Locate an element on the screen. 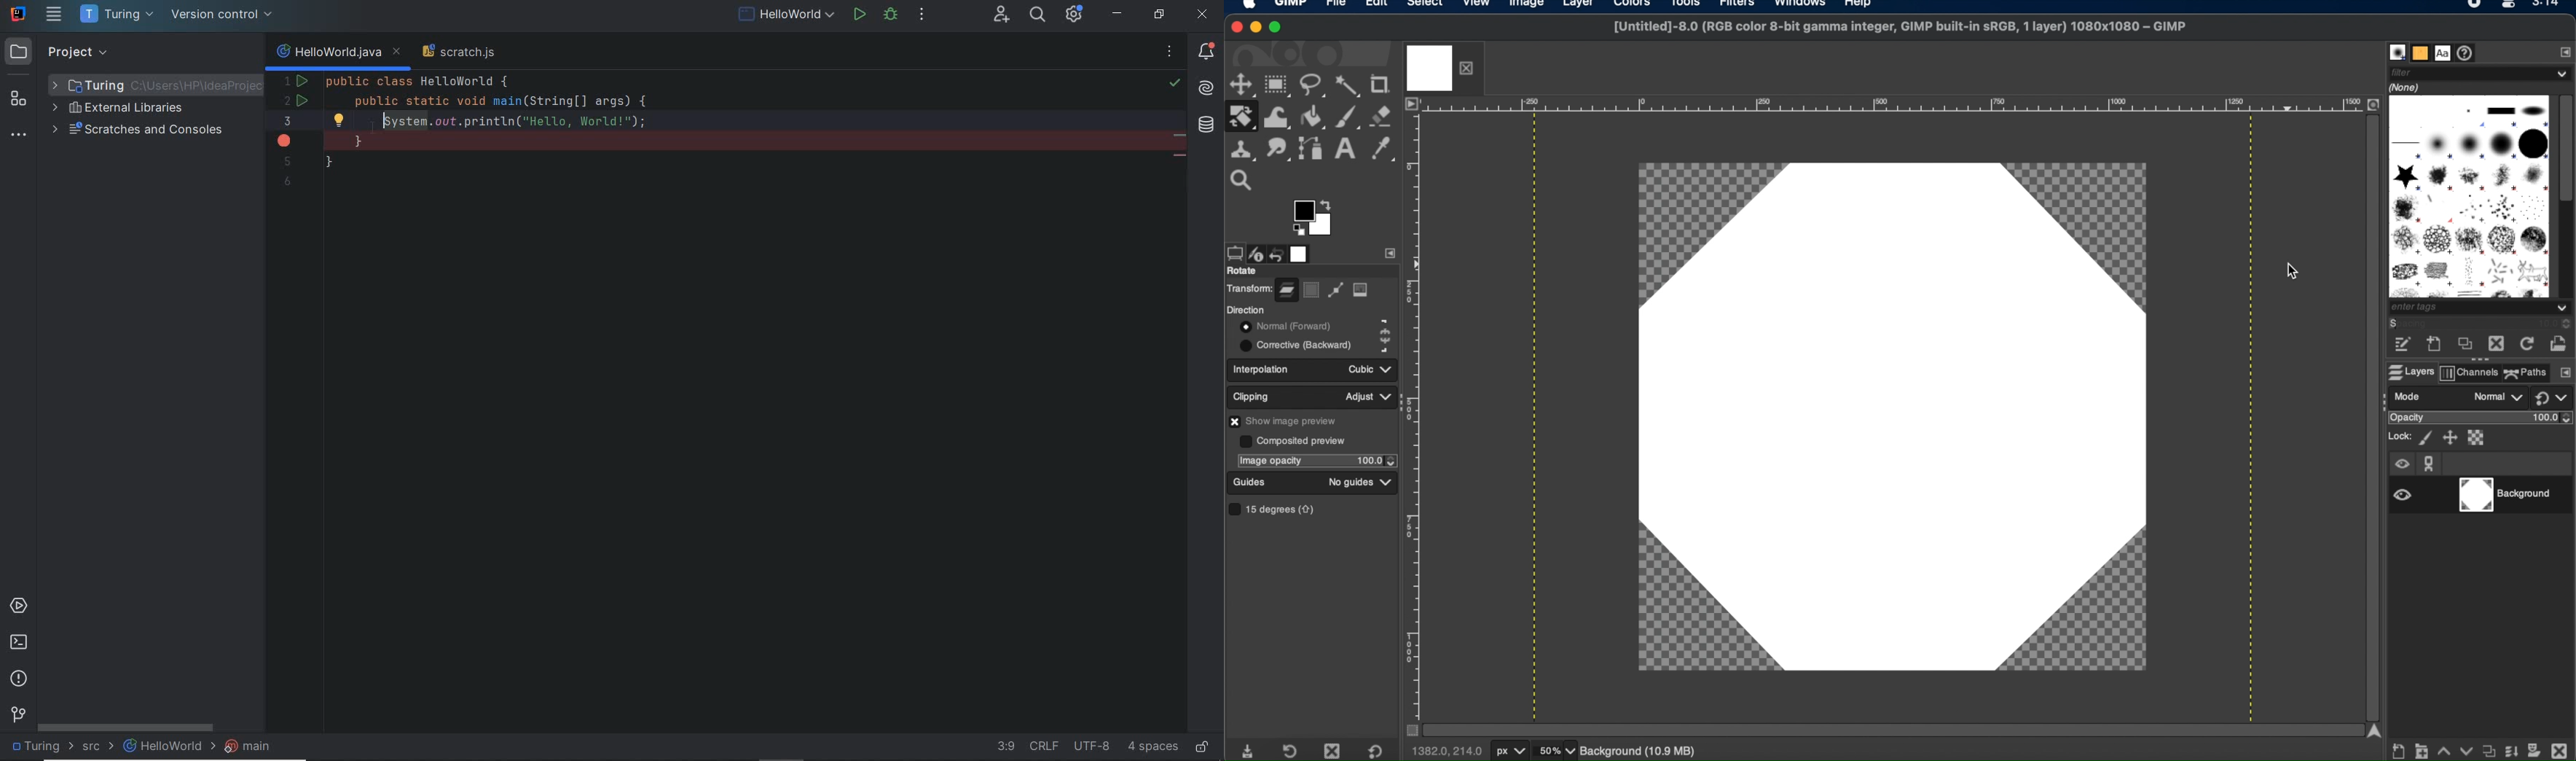 This screenshot has height=784, width=2576. lock alpha channel is located at coordinates (2478, 438).